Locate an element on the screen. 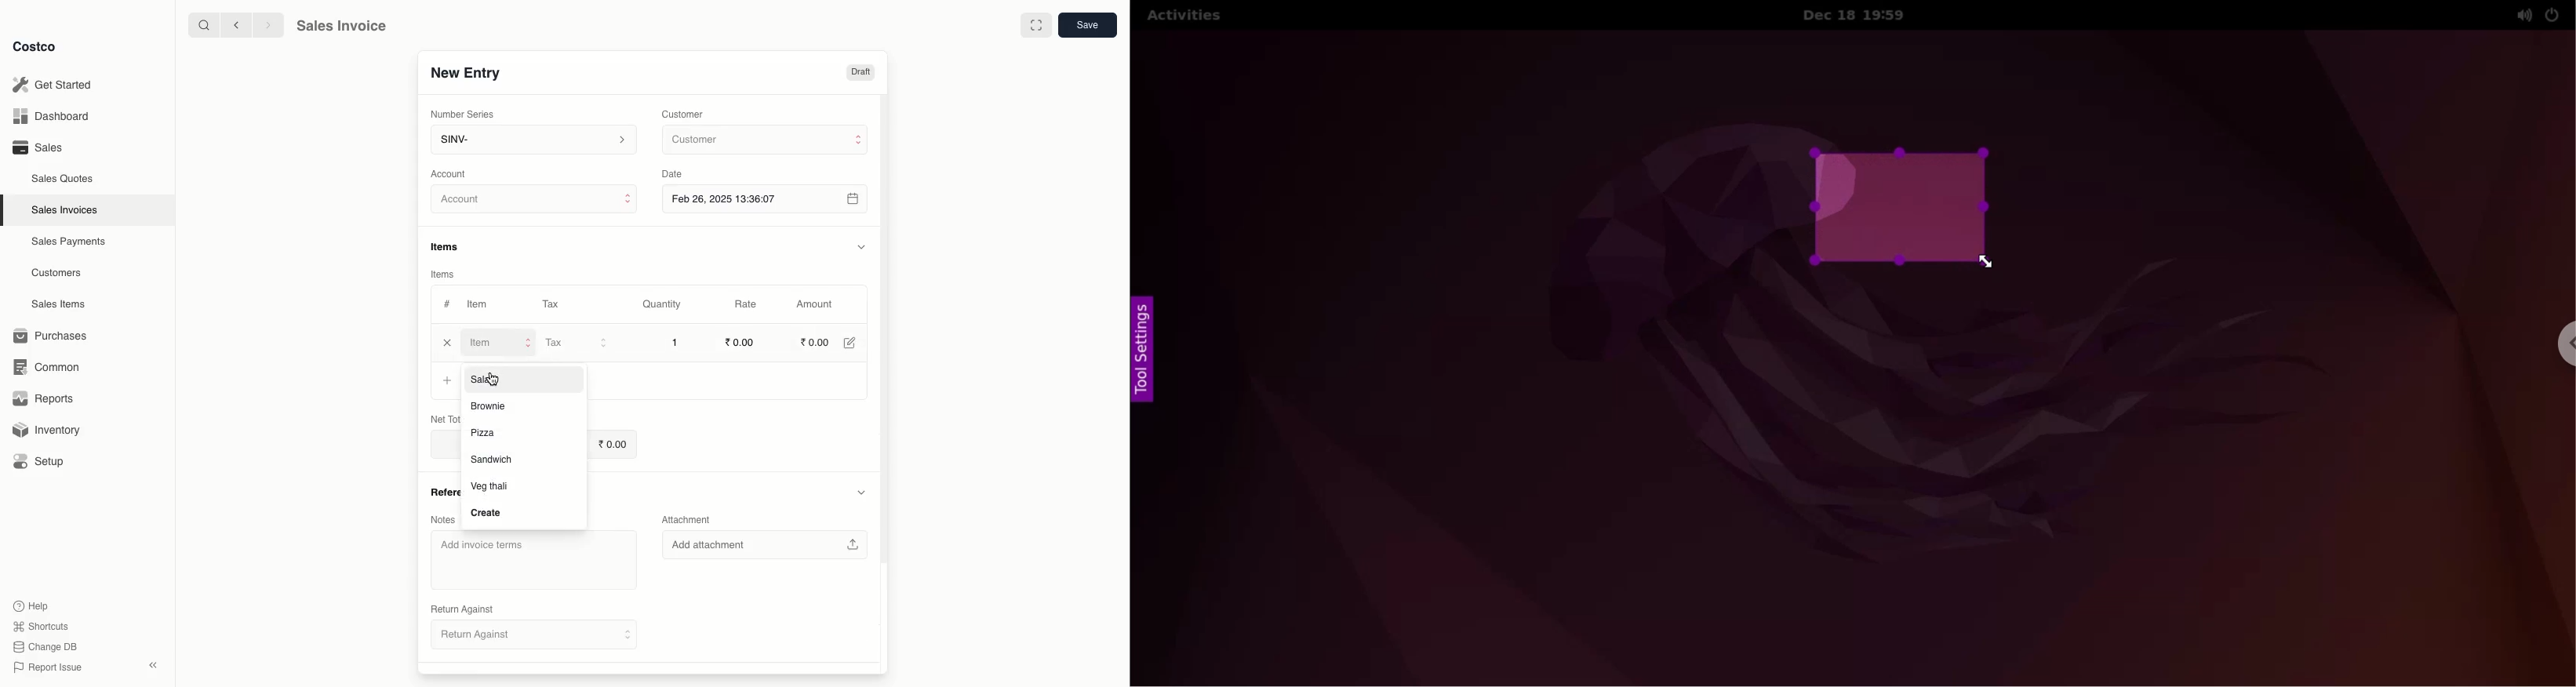  Draft is located at coordinates (860, 73).